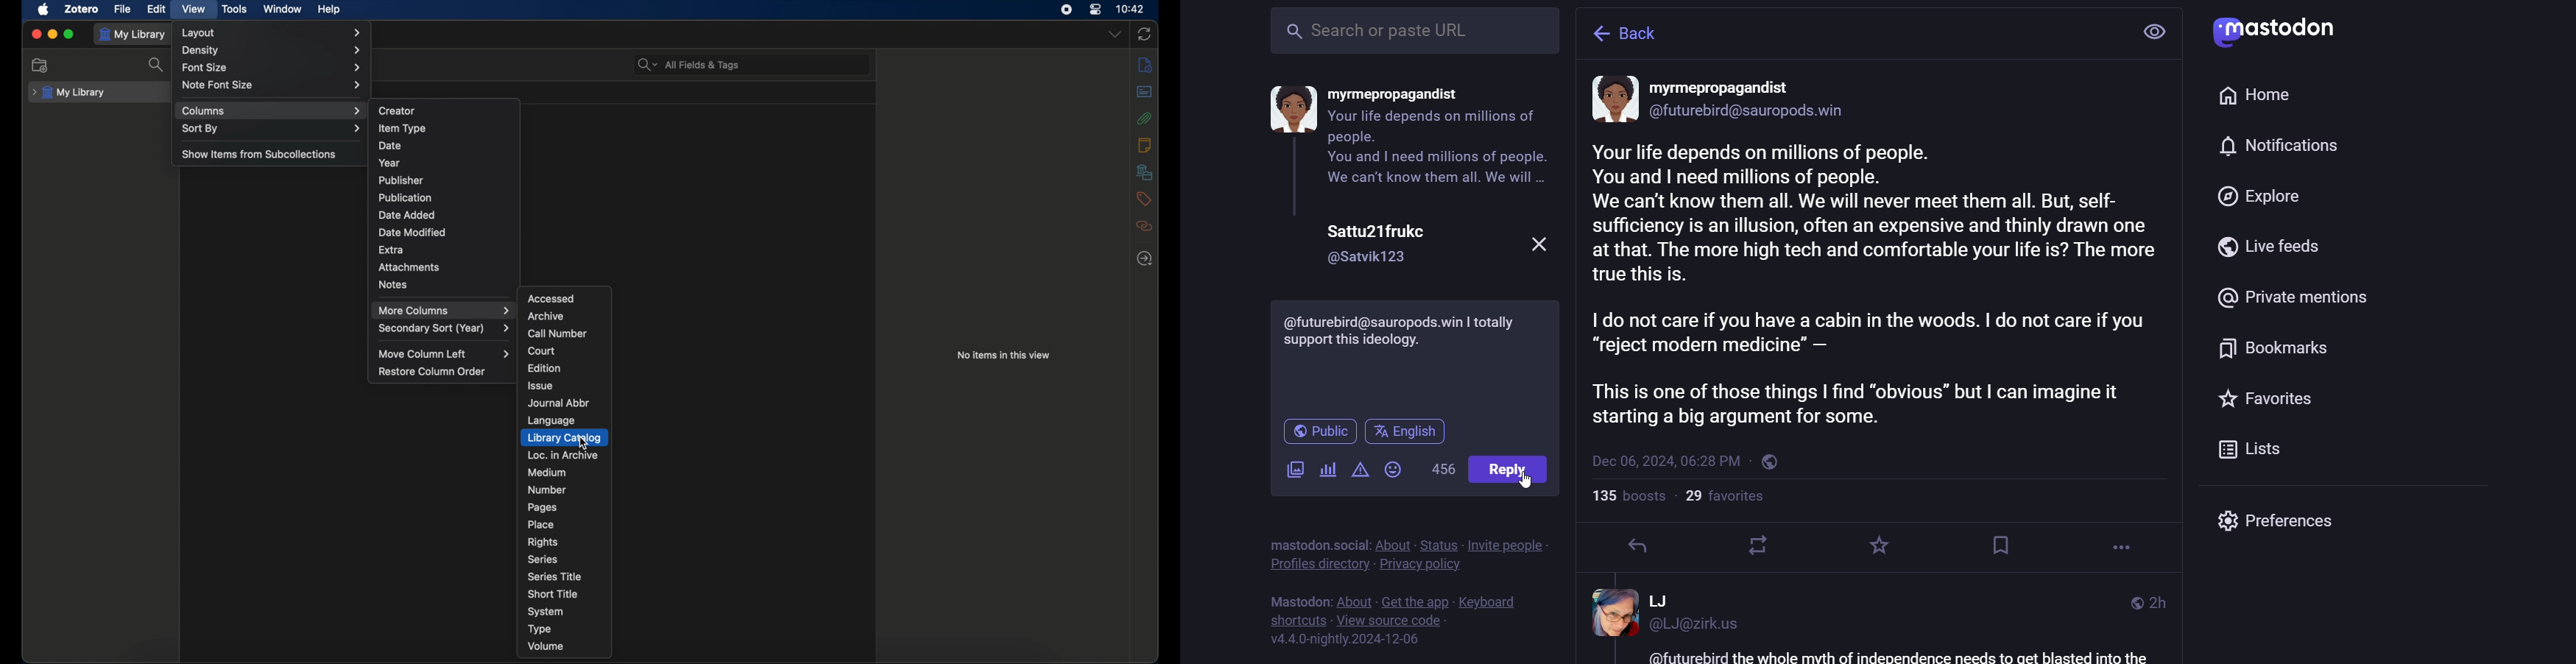  I want to click on poll, so click(1324, 467).